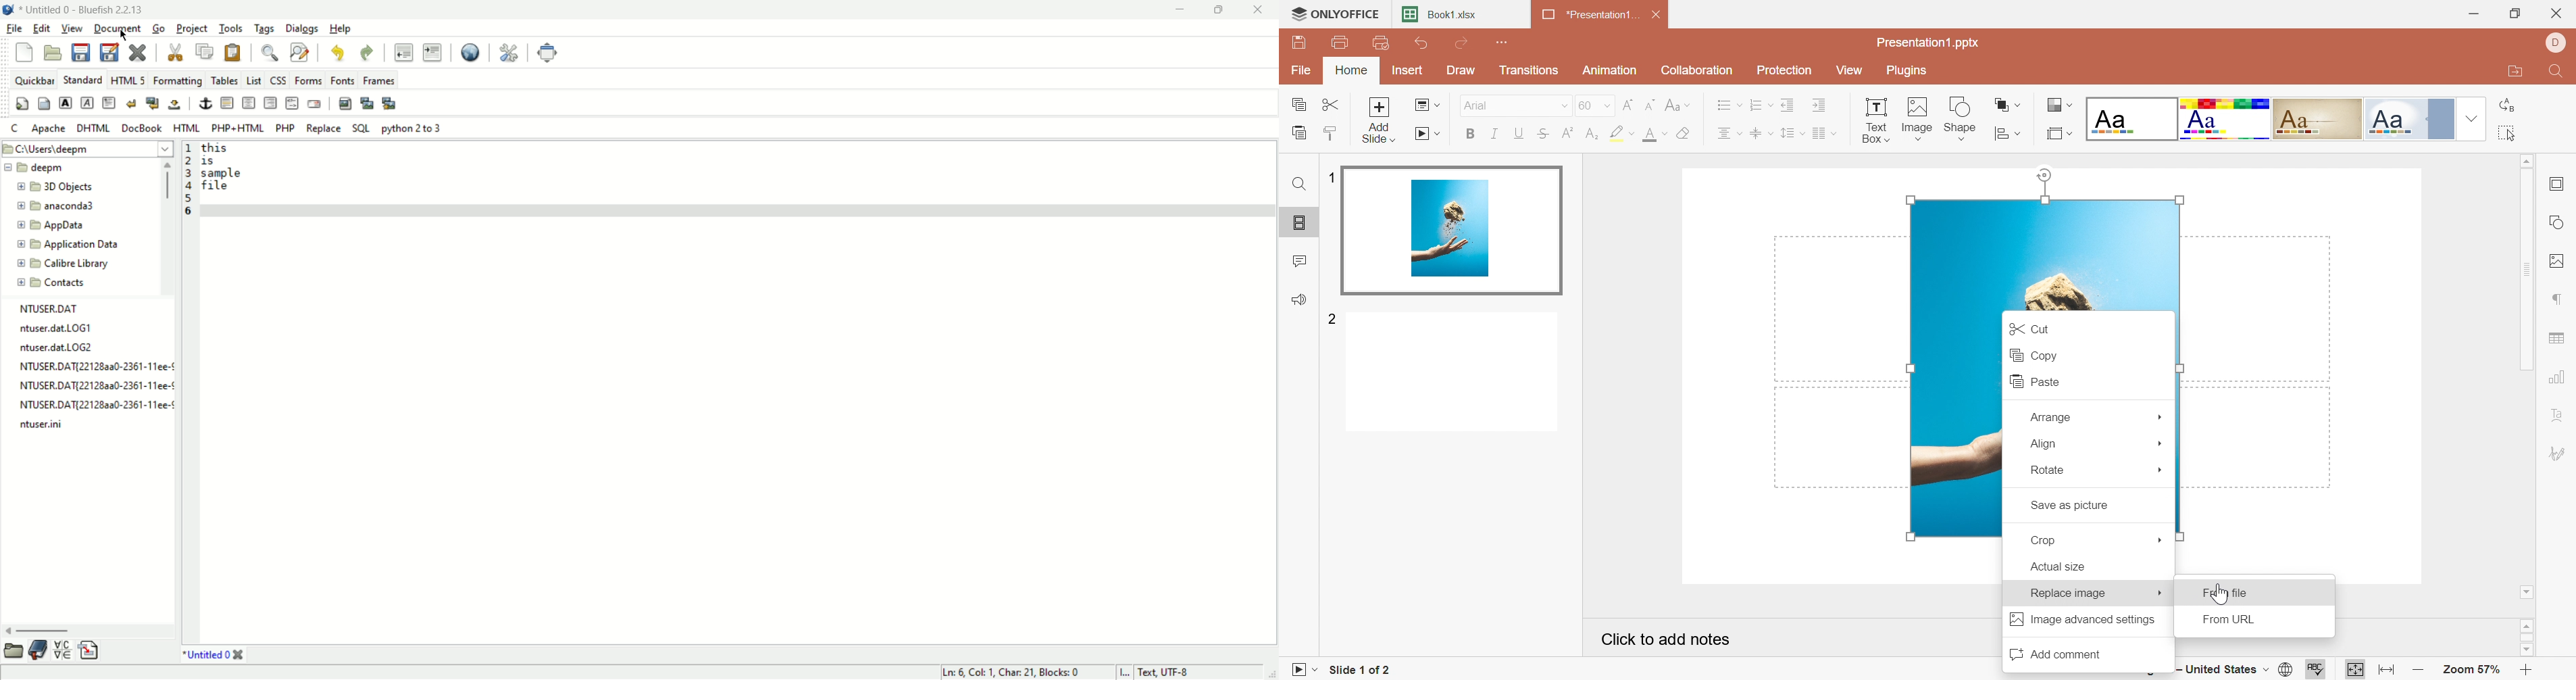 This screenshot has width=2576, height=700. I want to click on forms, so click(311, 79).